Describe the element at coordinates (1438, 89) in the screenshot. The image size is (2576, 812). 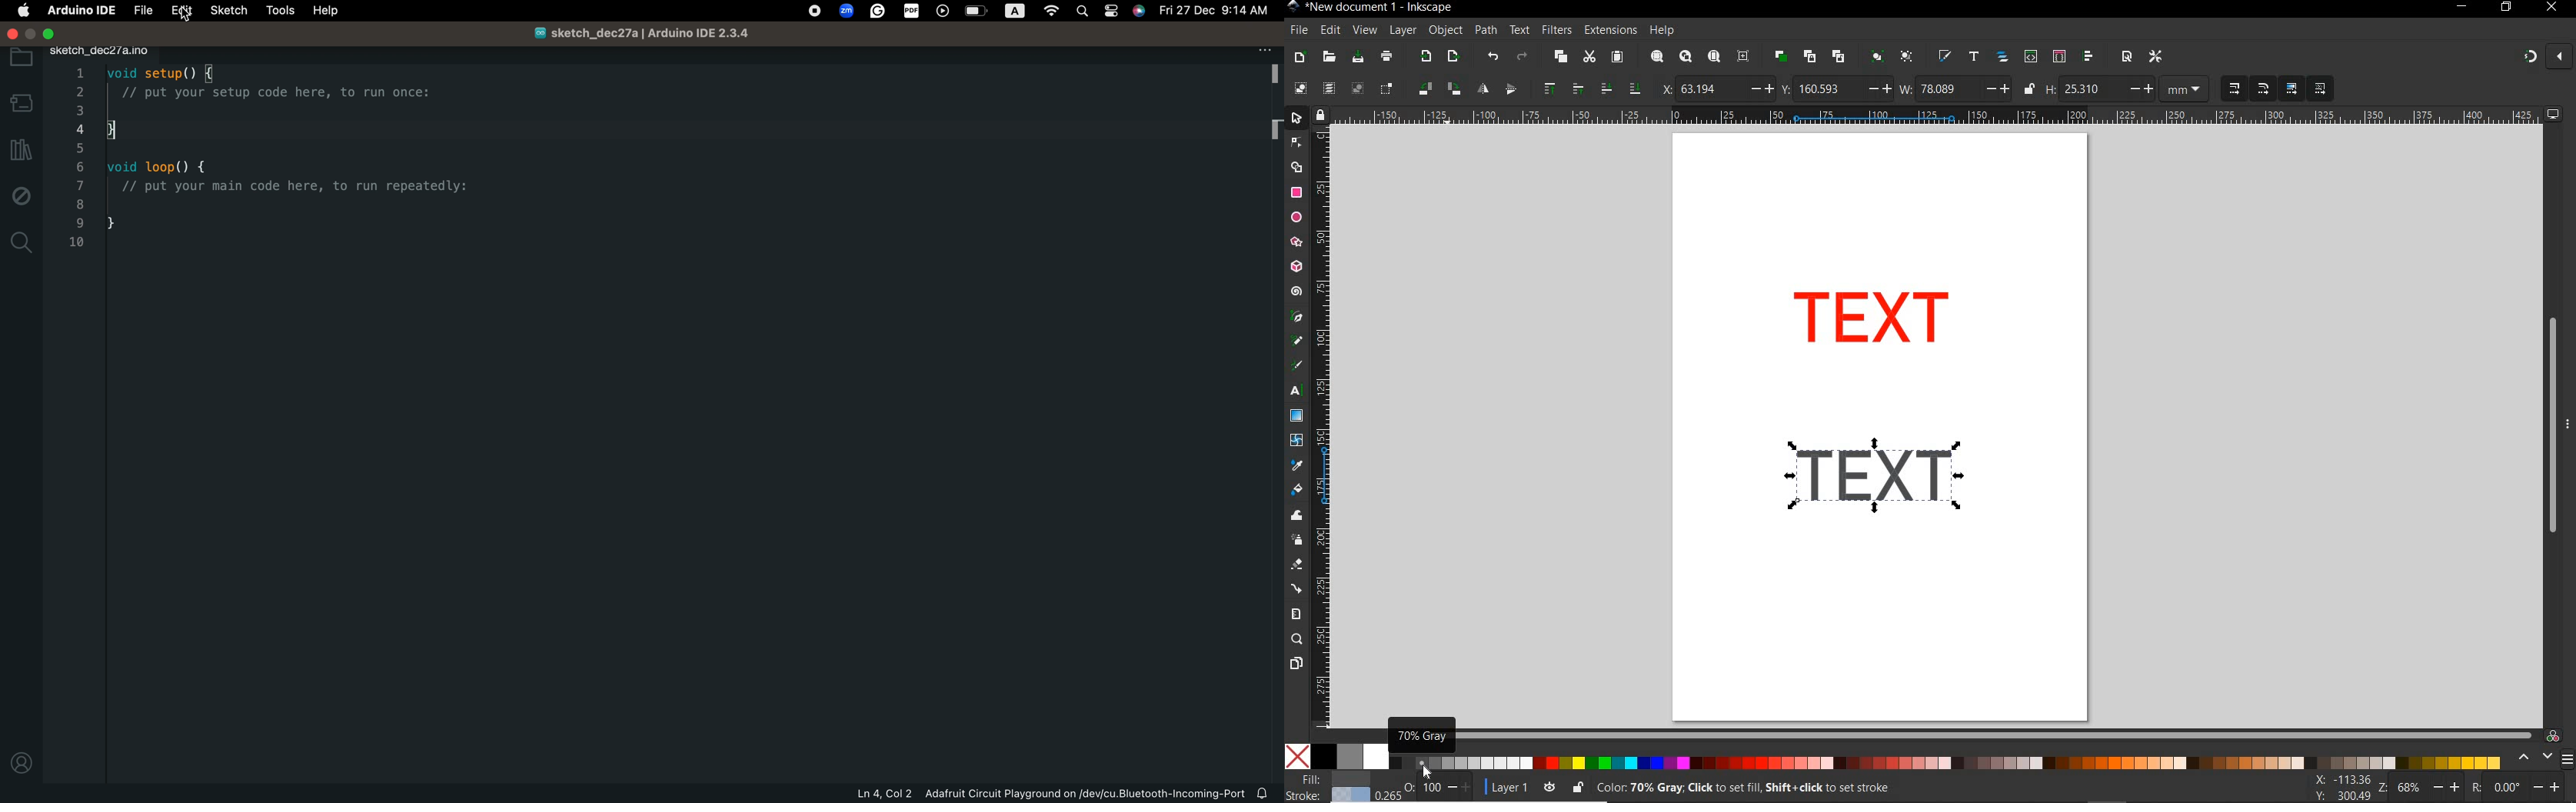
I see `object rotate` at that location.